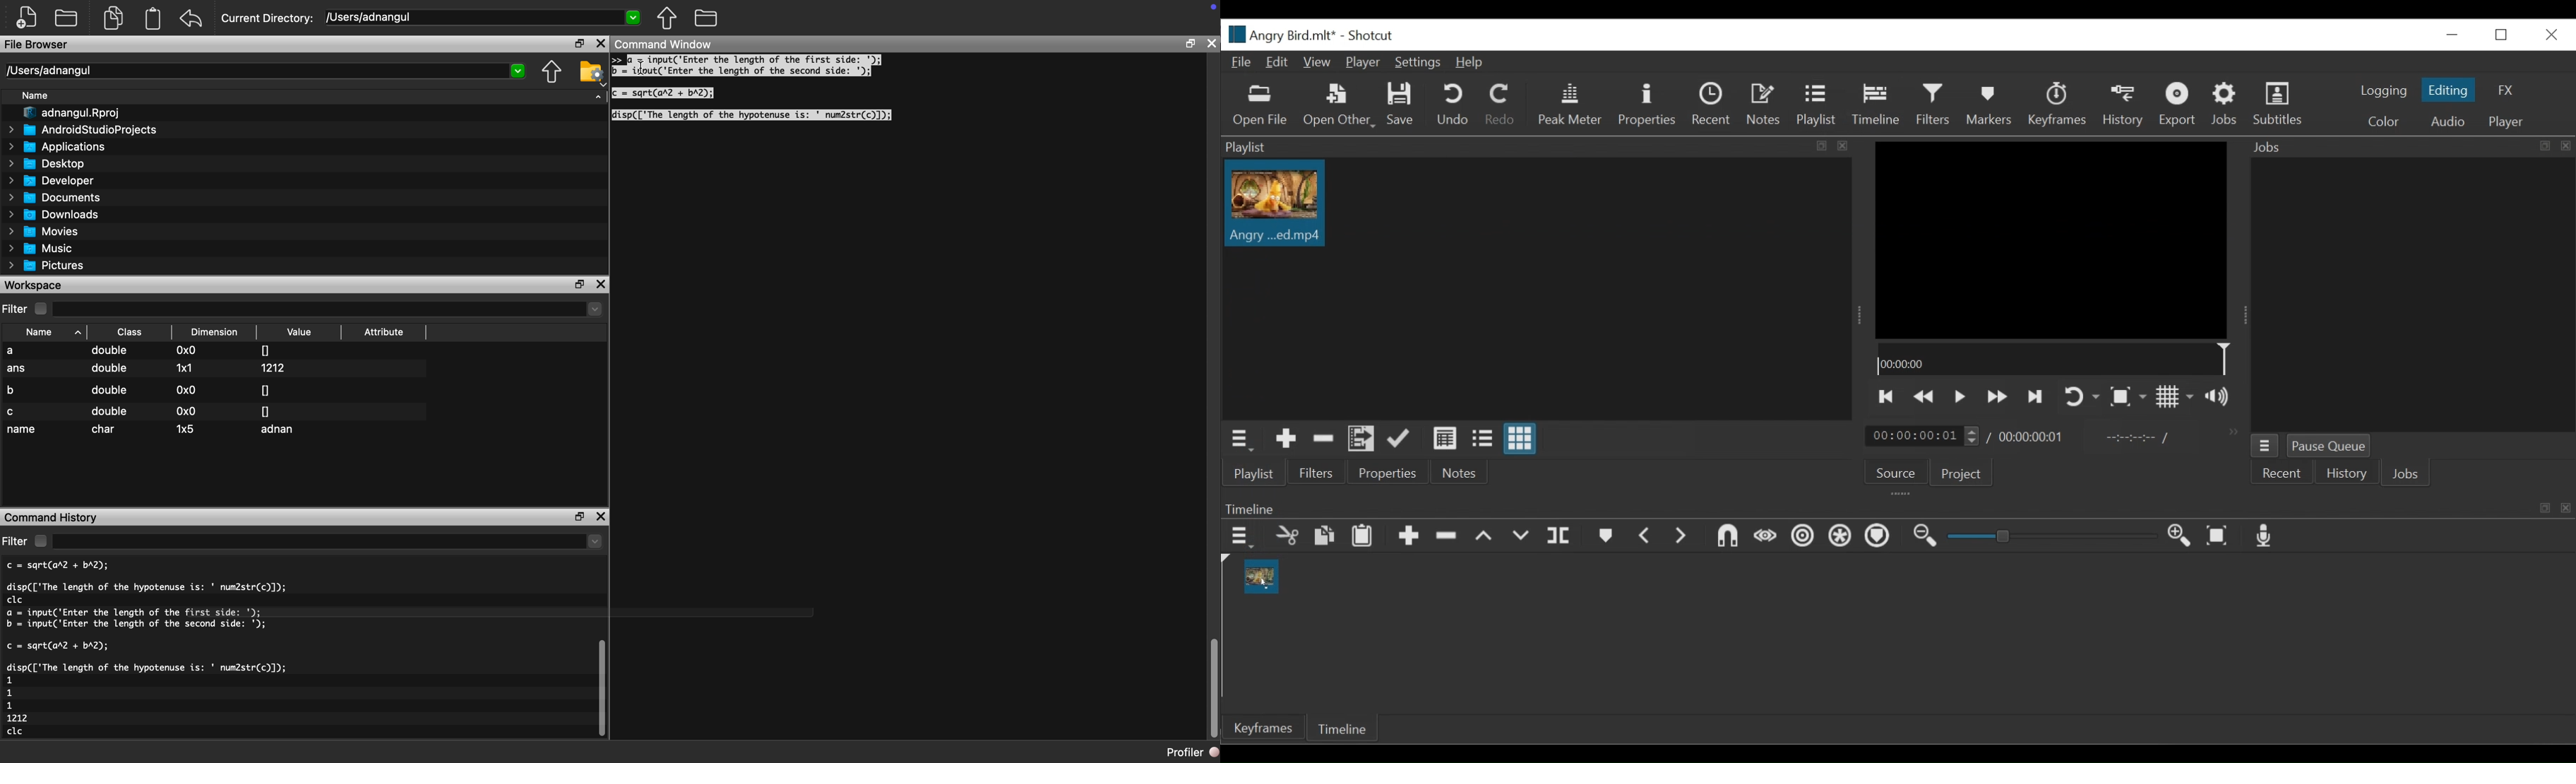 The image size is (2576, 784). Describe the element at coordinates (184, 367) in the screenshot. I see `1x1` at that location.